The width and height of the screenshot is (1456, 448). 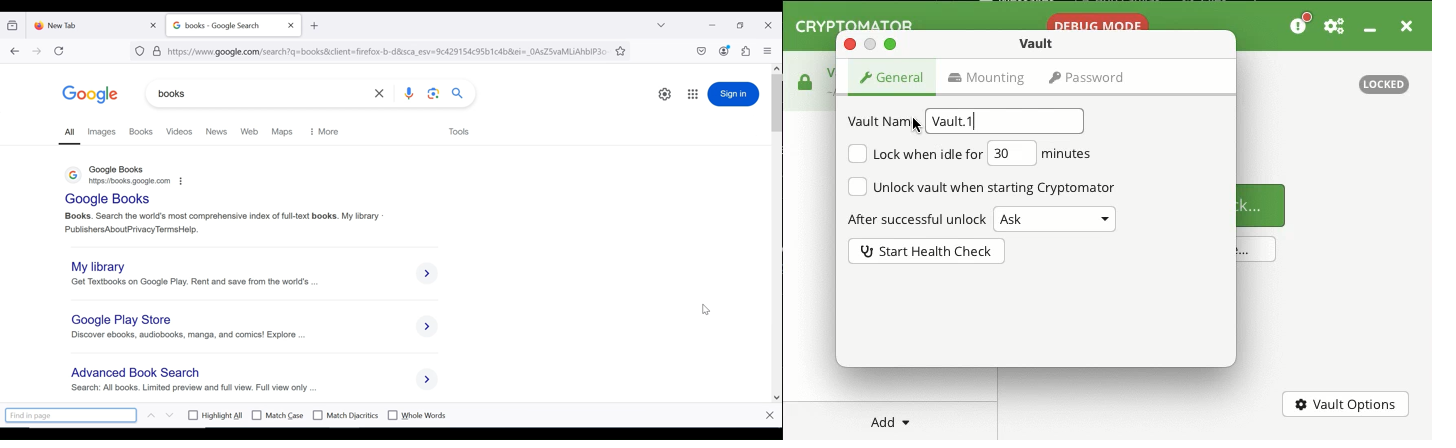 I want to click on get the textbooks on Google Play. Rent and save from the world's finest, so click(x=198, y=282).